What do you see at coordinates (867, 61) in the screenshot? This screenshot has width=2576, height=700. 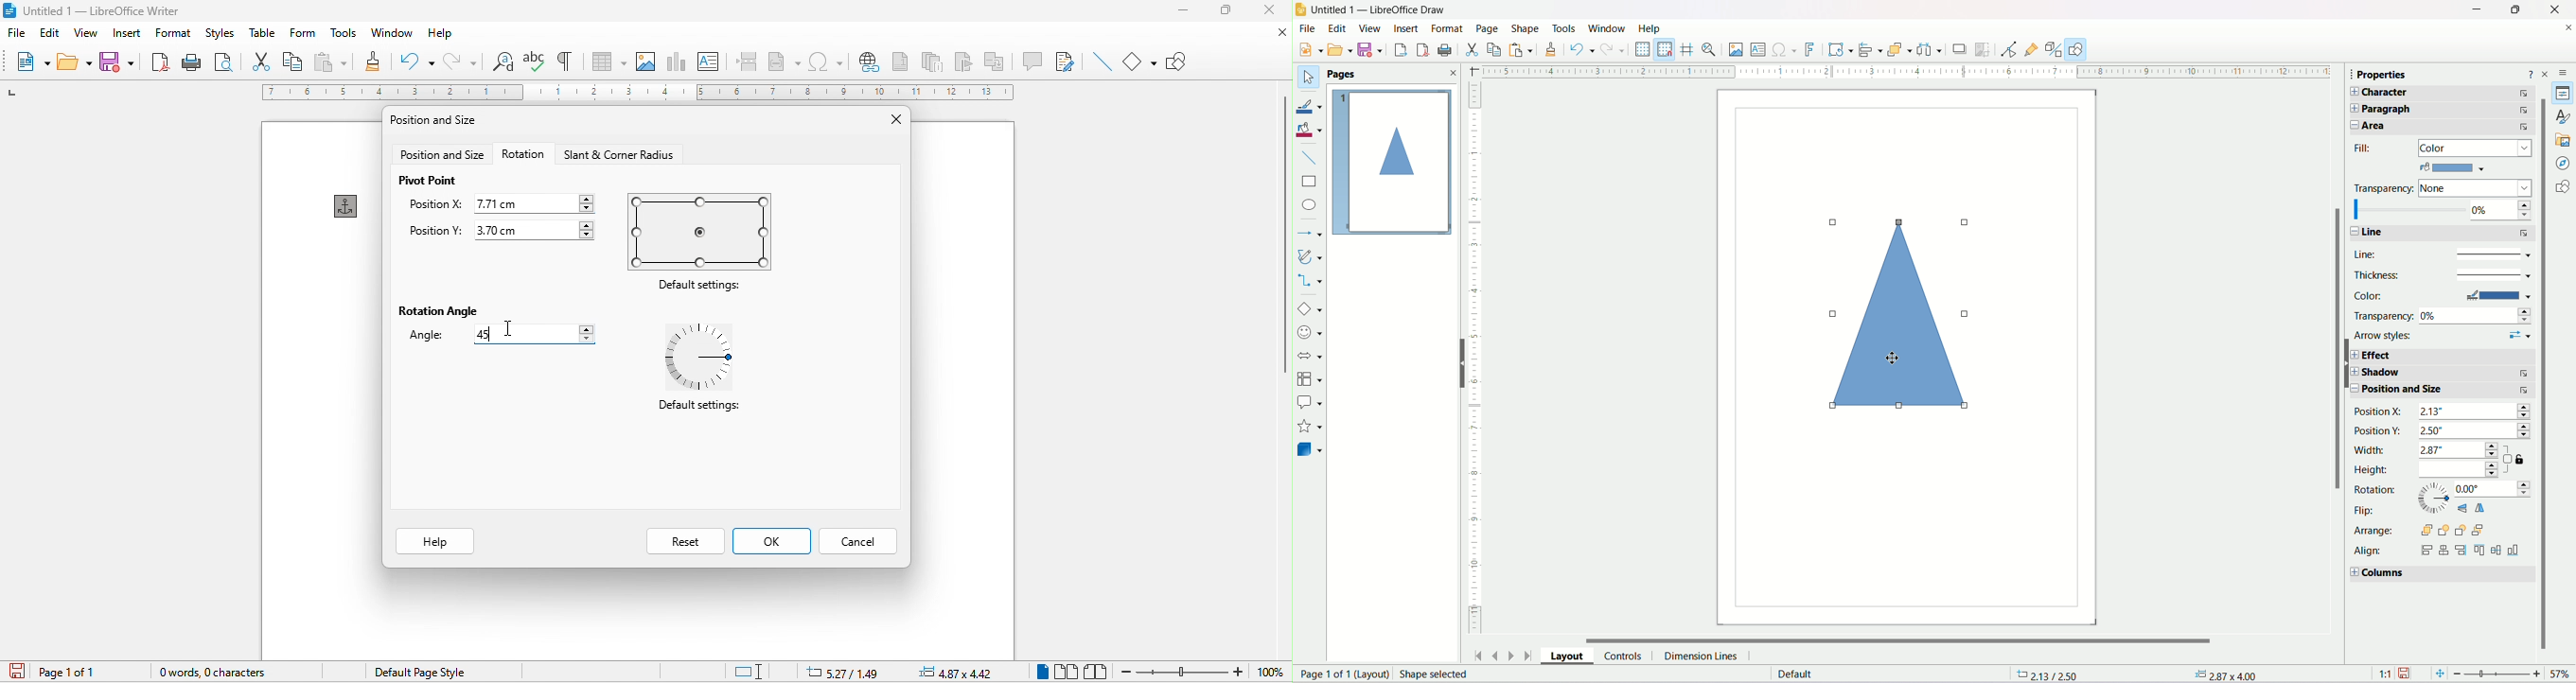 I see `hyperlink` at bounding box center [867, 61].